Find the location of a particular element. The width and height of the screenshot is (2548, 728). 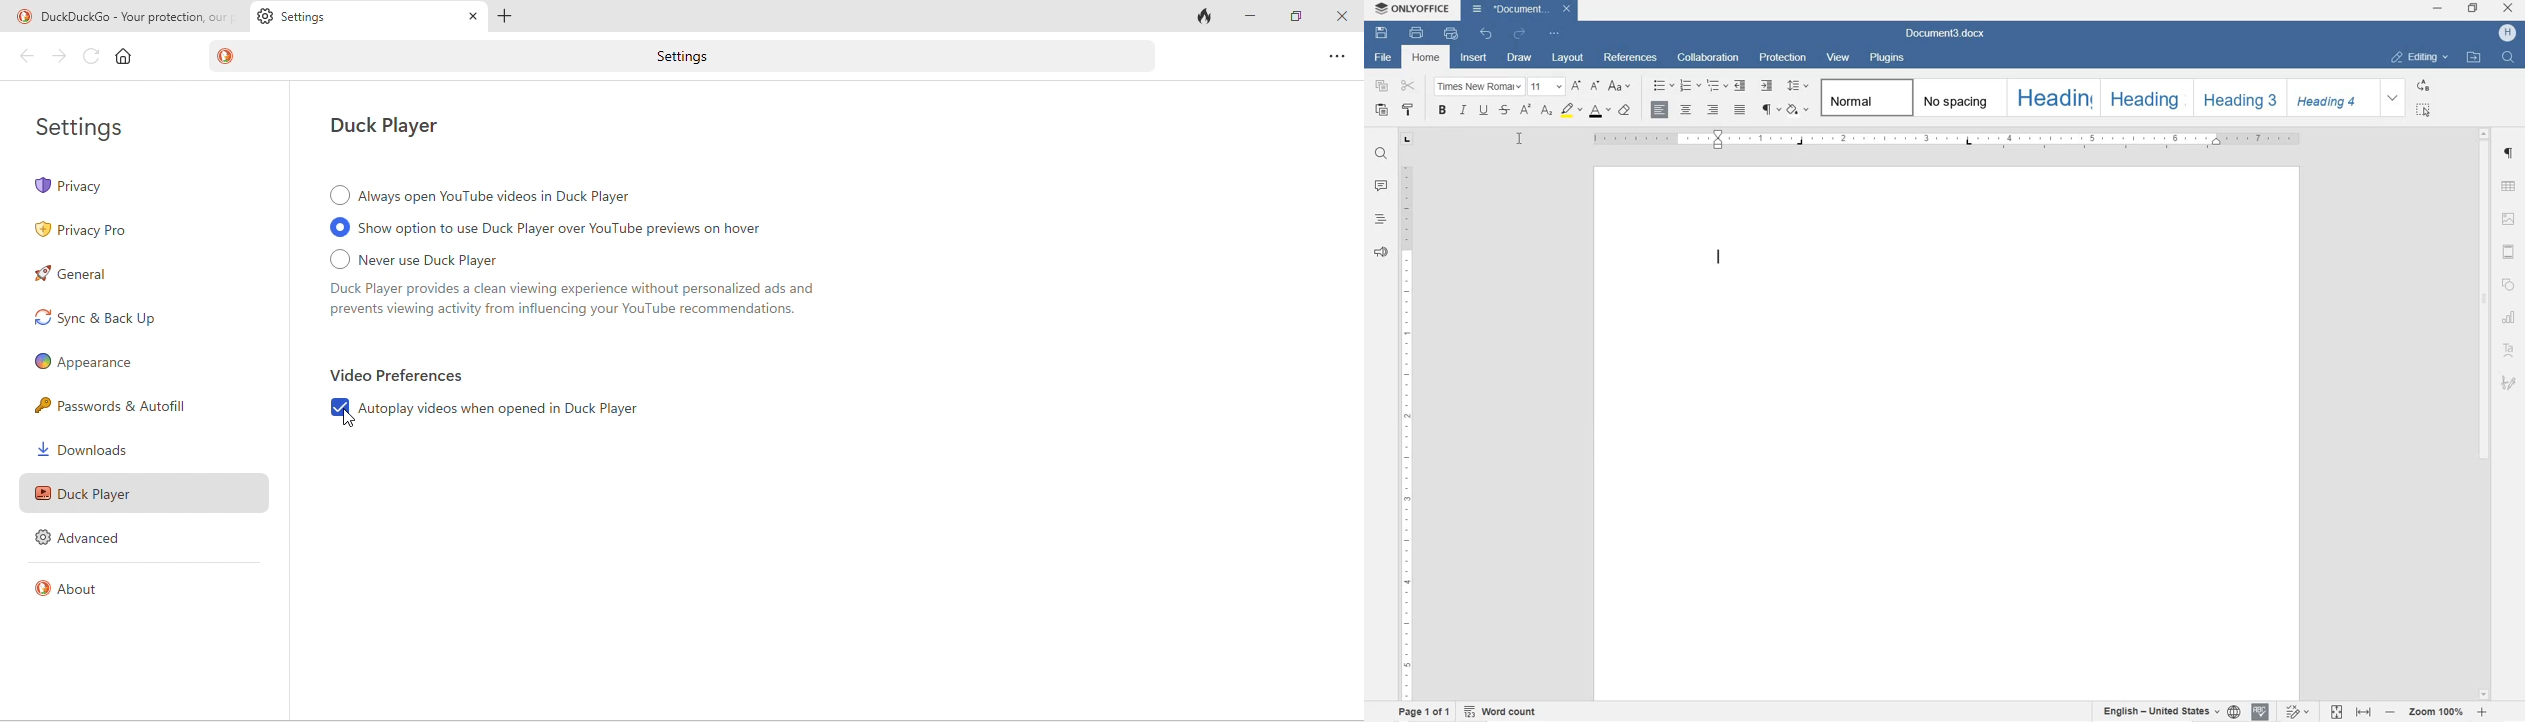

EDITING is located at coordinates (2420, 58).